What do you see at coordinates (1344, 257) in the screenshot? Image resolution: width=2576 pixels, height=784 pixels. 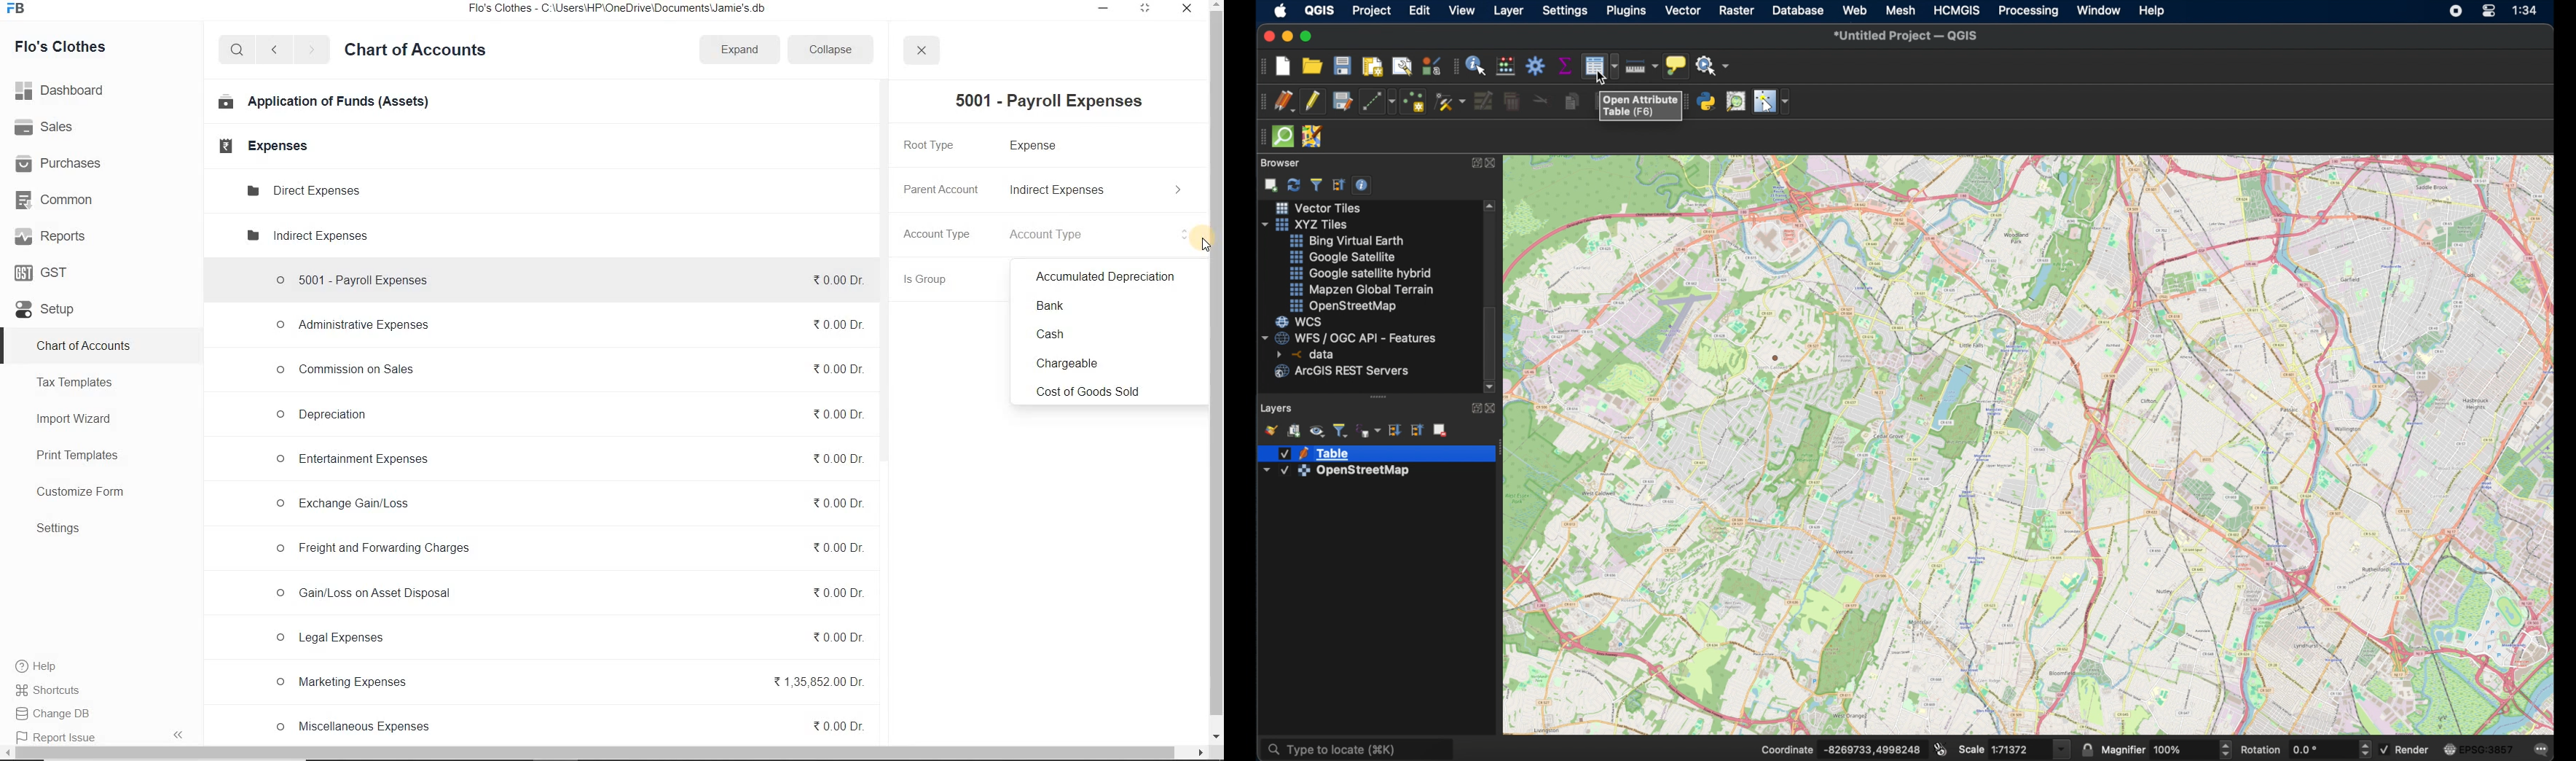 I see `google satellite` at bounding box center [1344, 257].